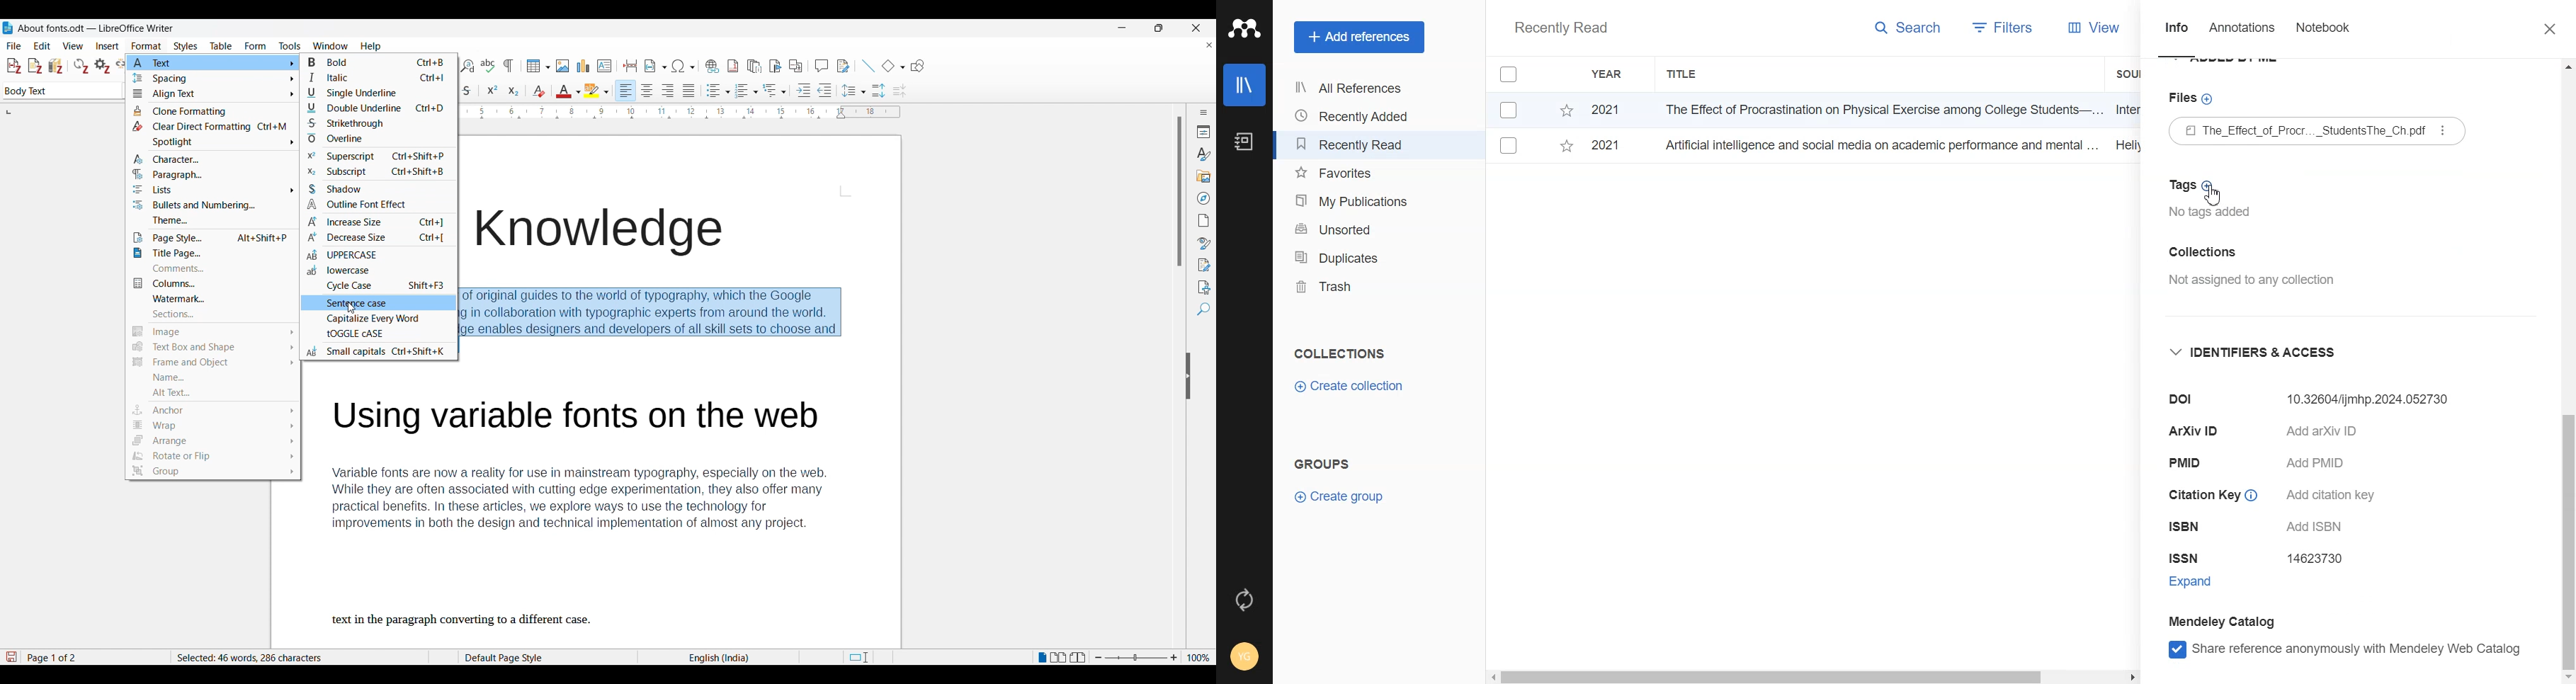 The image size is (2576, 700). Describe the element at coordinates (259, 657) in the screenshot. I see `Words and character count of selected text` at that location.